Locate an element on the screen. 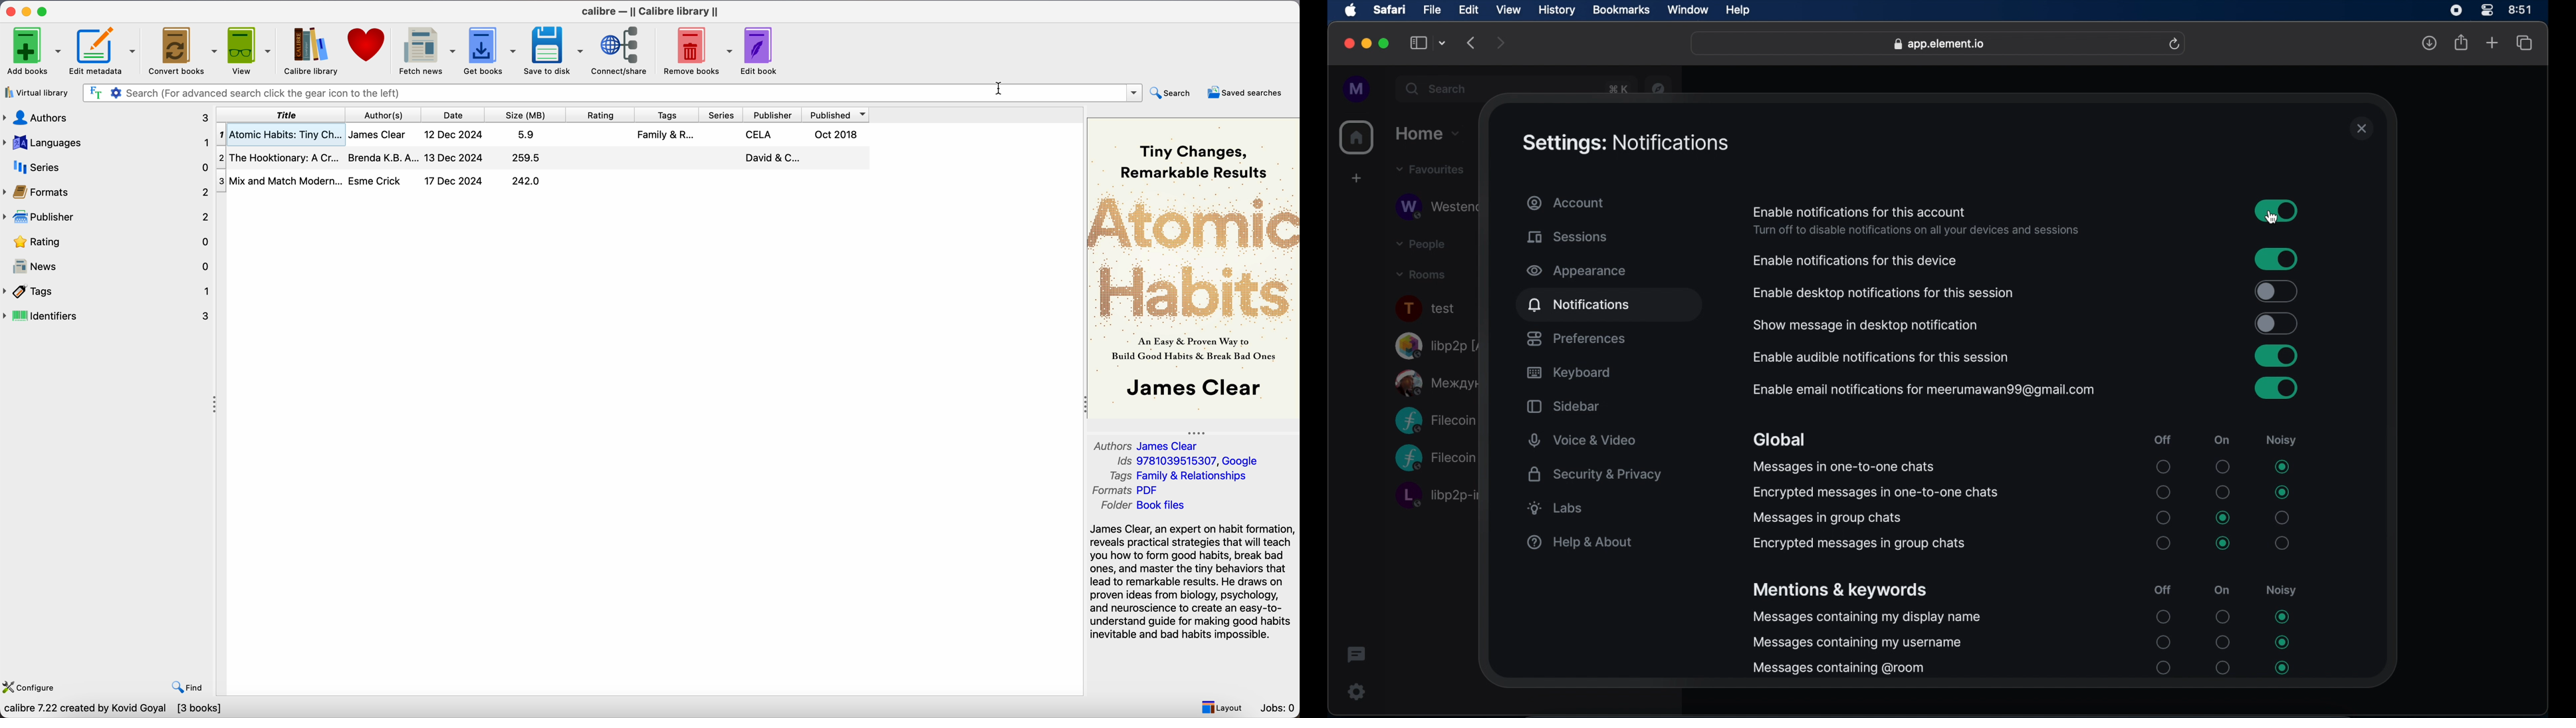  screen recorder icon is located at coordinates (2457, 11).